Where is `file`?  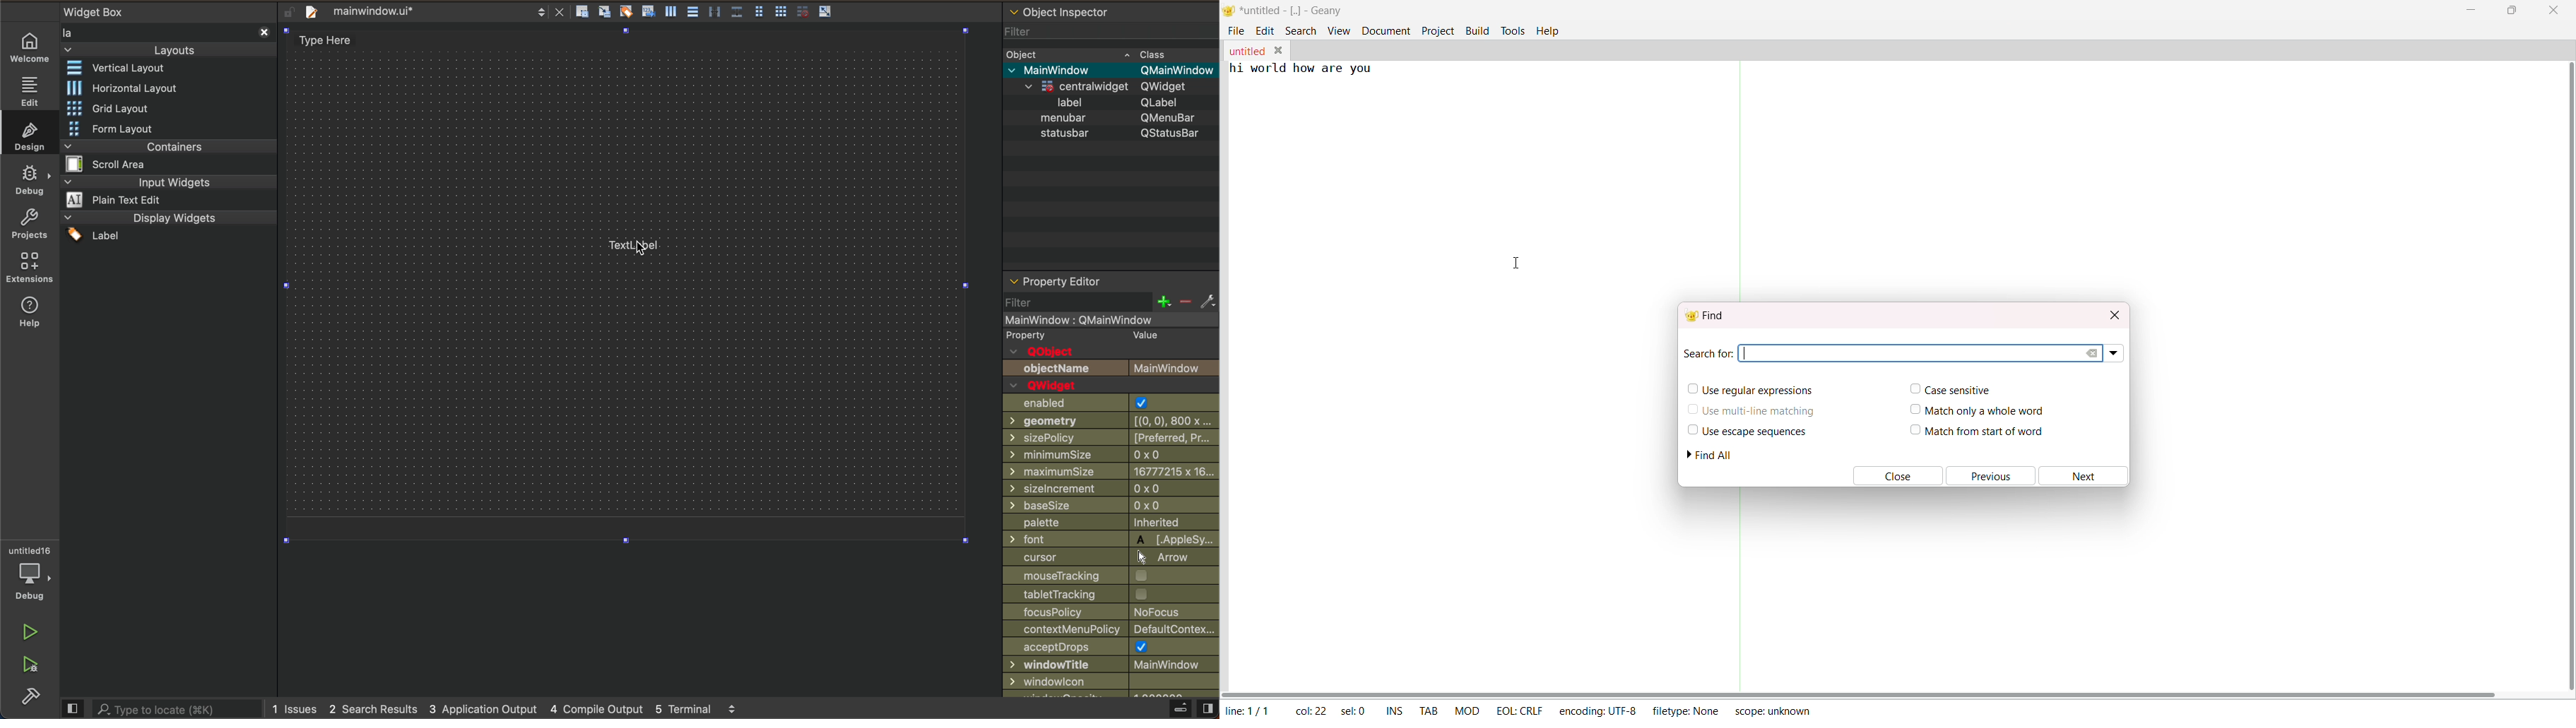 file is located at coordinates (432, 11).